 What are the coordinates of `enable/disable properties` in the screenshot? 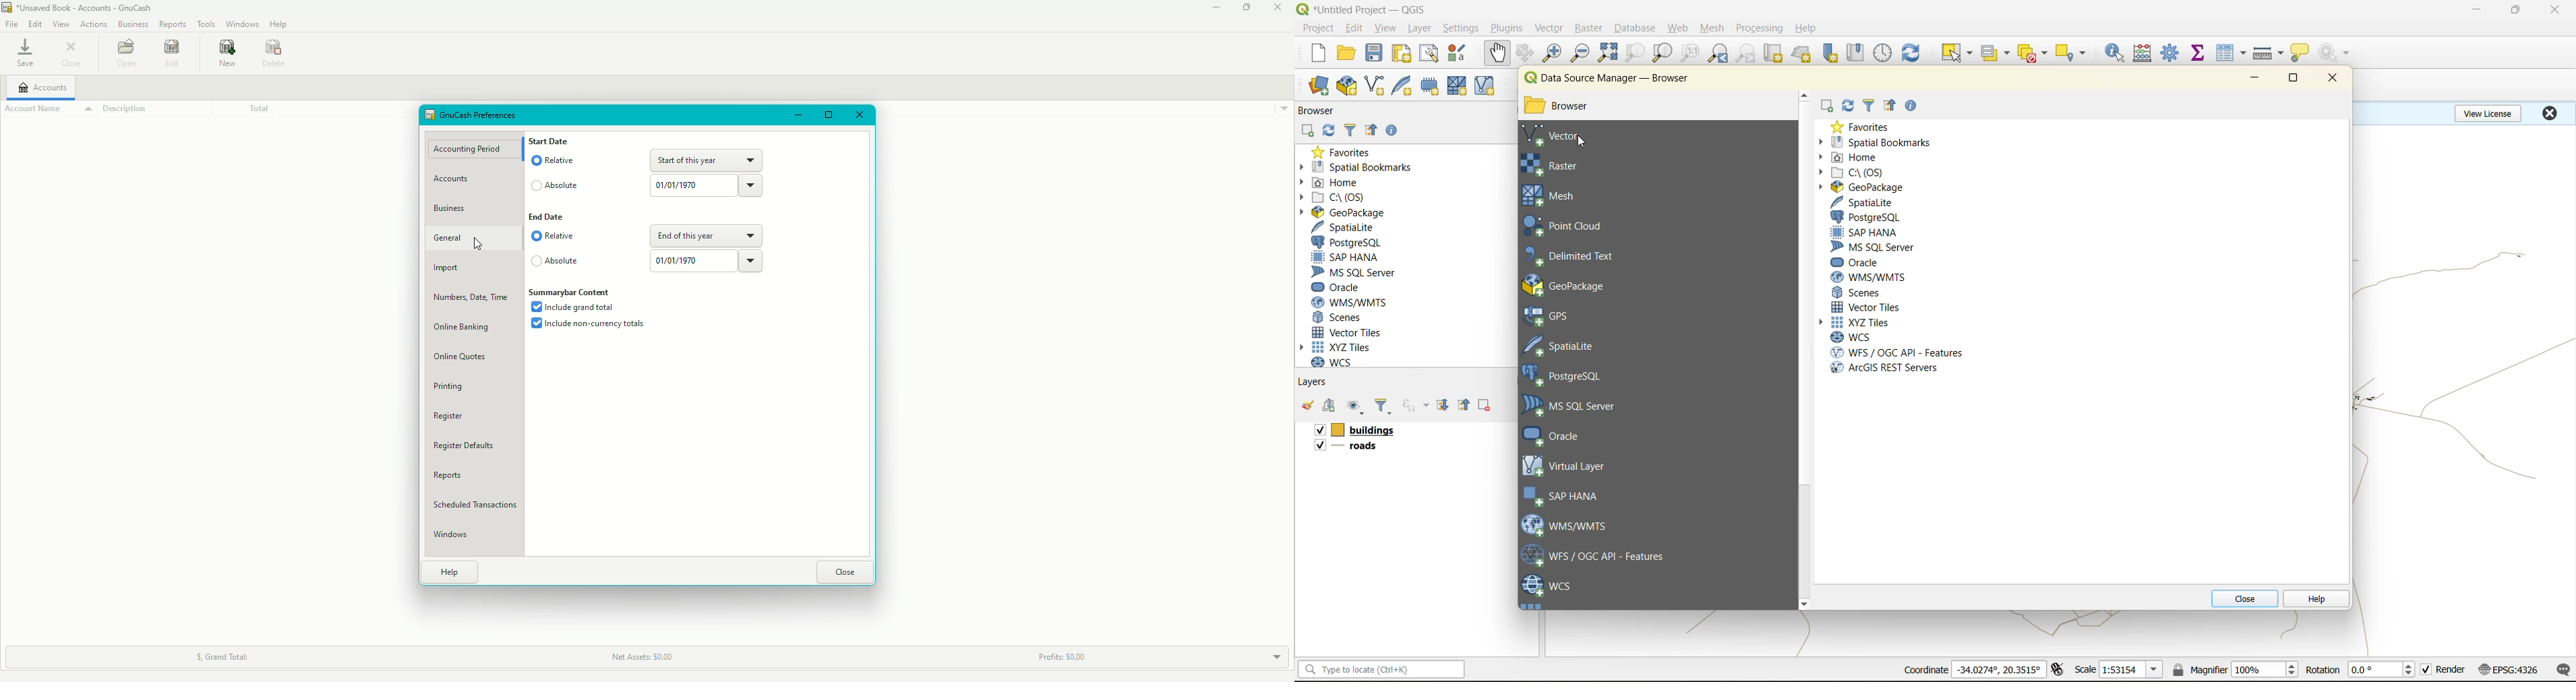 It's located at (1395, 133).